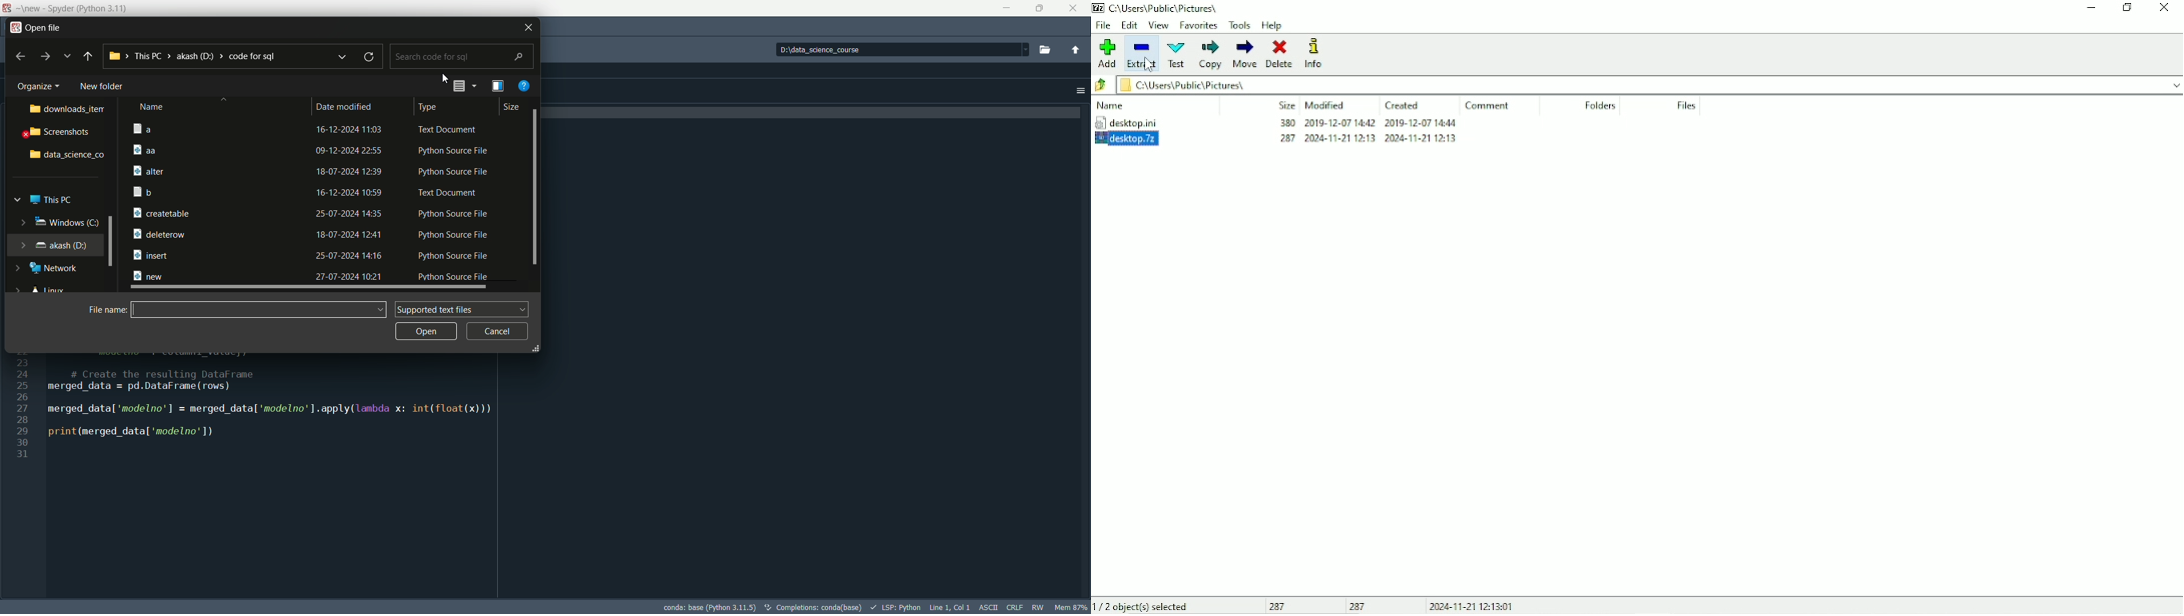 This screenshot has height=616, width=2184. What do you see at coordinates (1040, 9) in the screenshot?
I see `Maximize` at bounding box center [1040, 9].